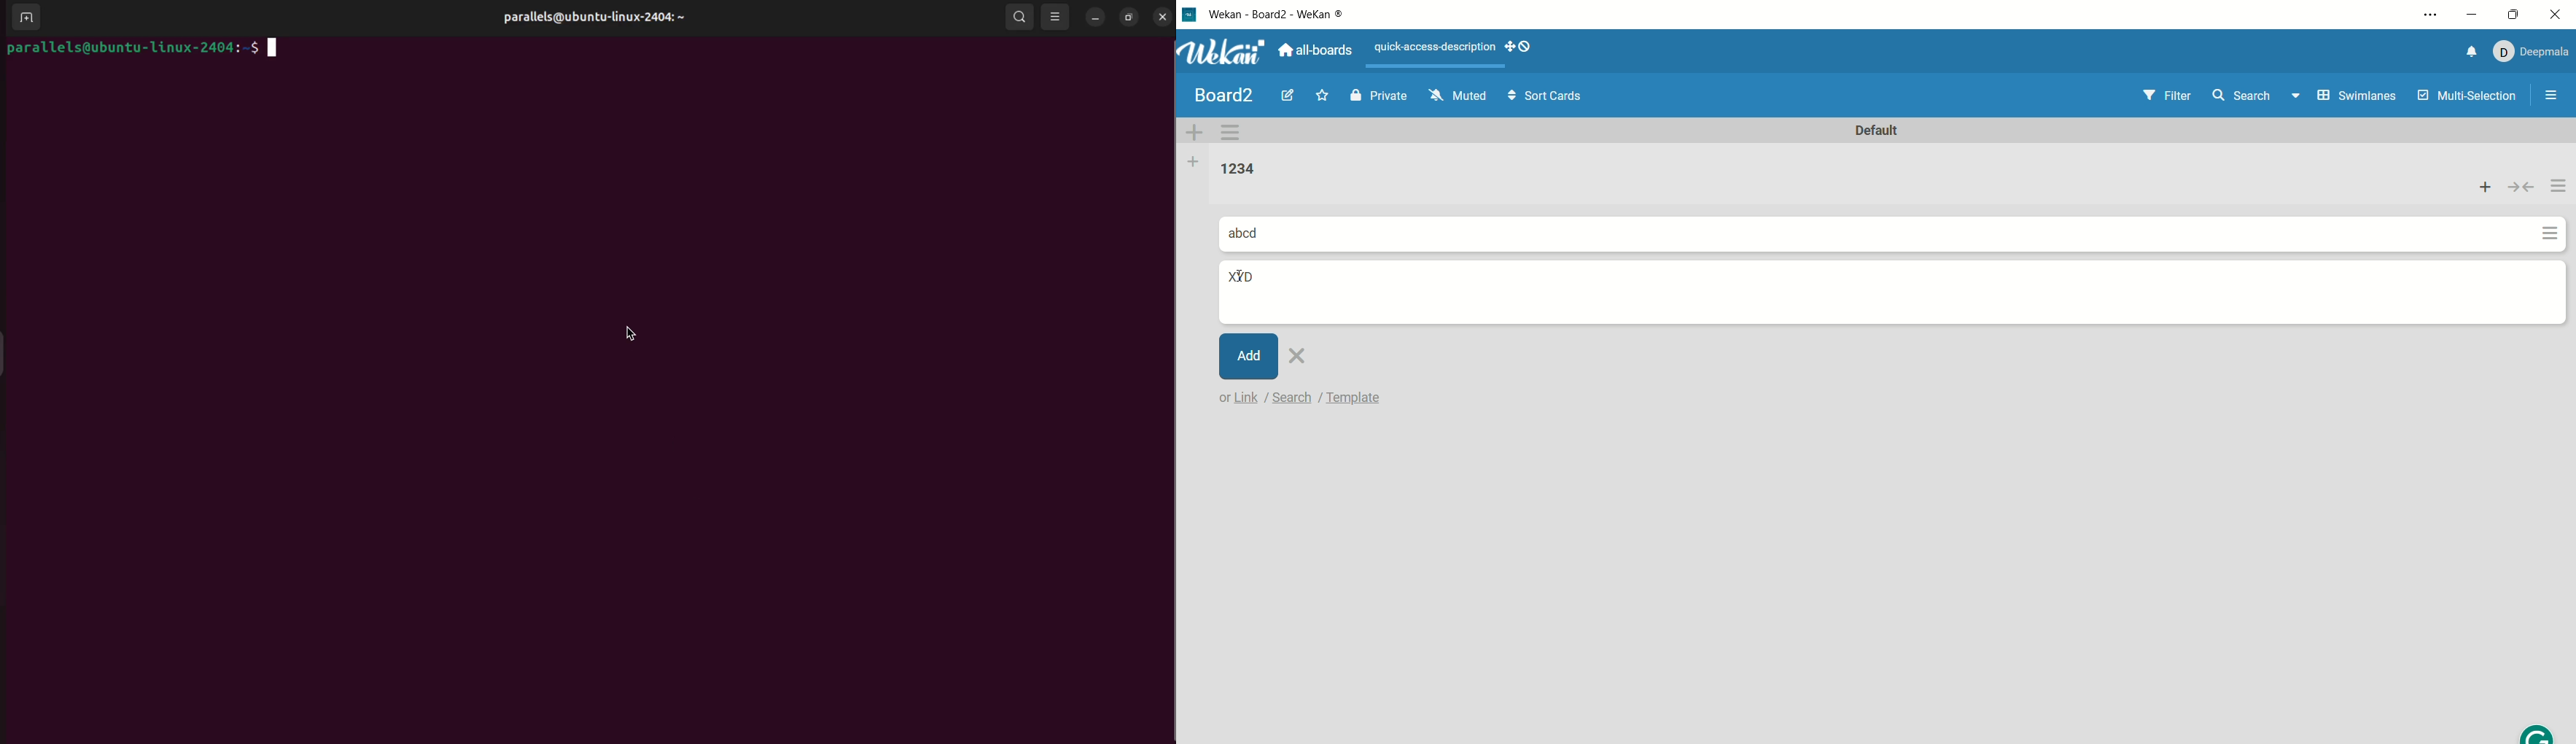 The image size is (2576, 756). I want to click on maximize, so click(2516, 11).